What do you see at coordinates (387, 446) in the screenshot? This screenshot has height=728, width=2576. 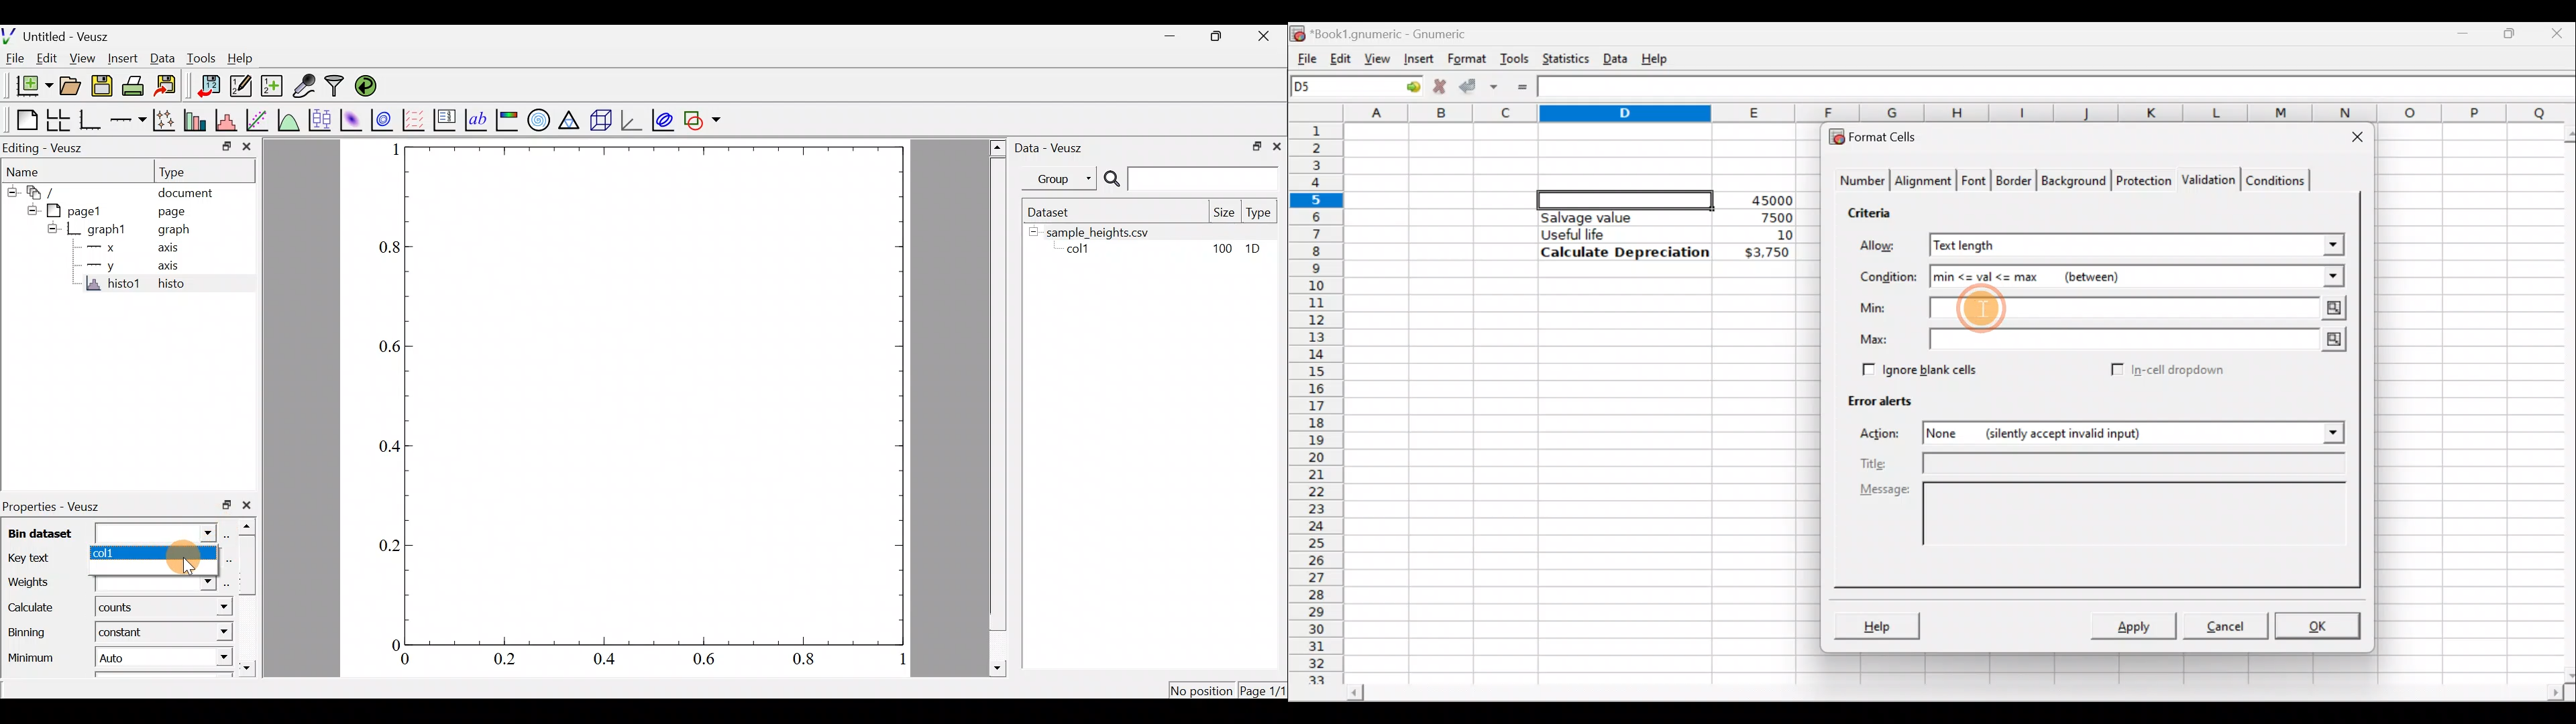 I see `0.4` at bounding box center [387, 446].